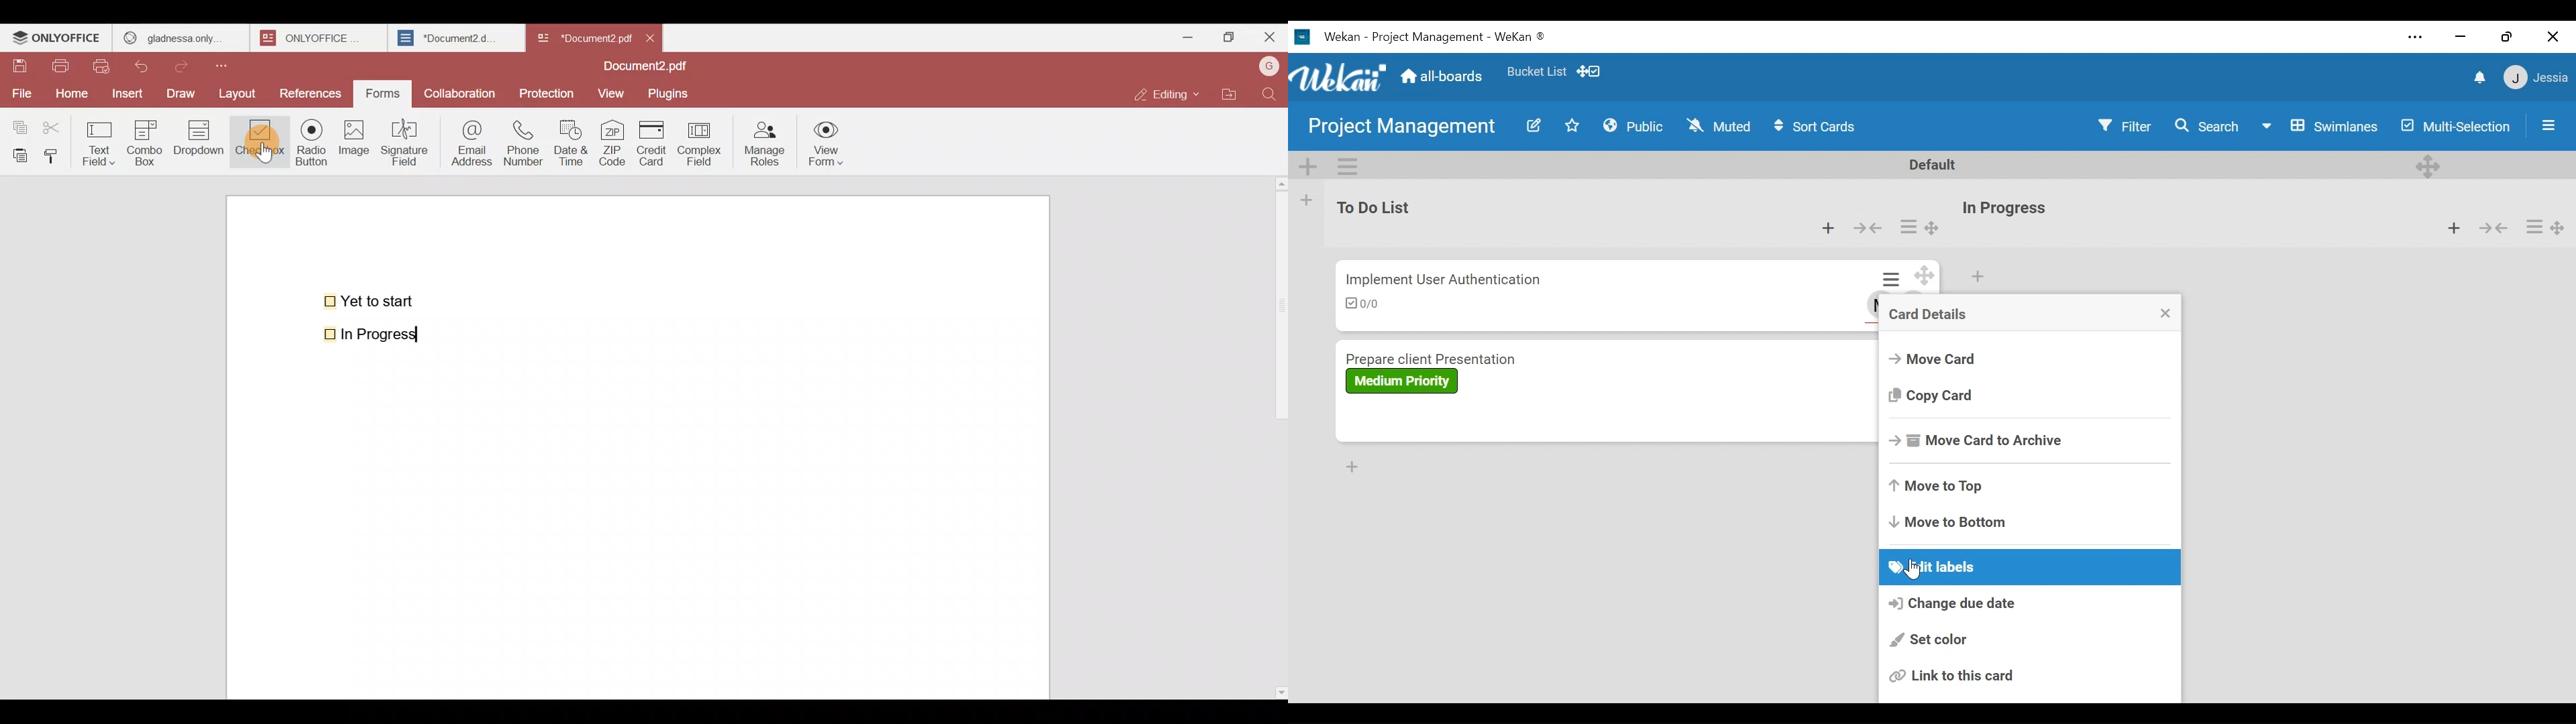  I want to click on Board View, so click(2319, 126).